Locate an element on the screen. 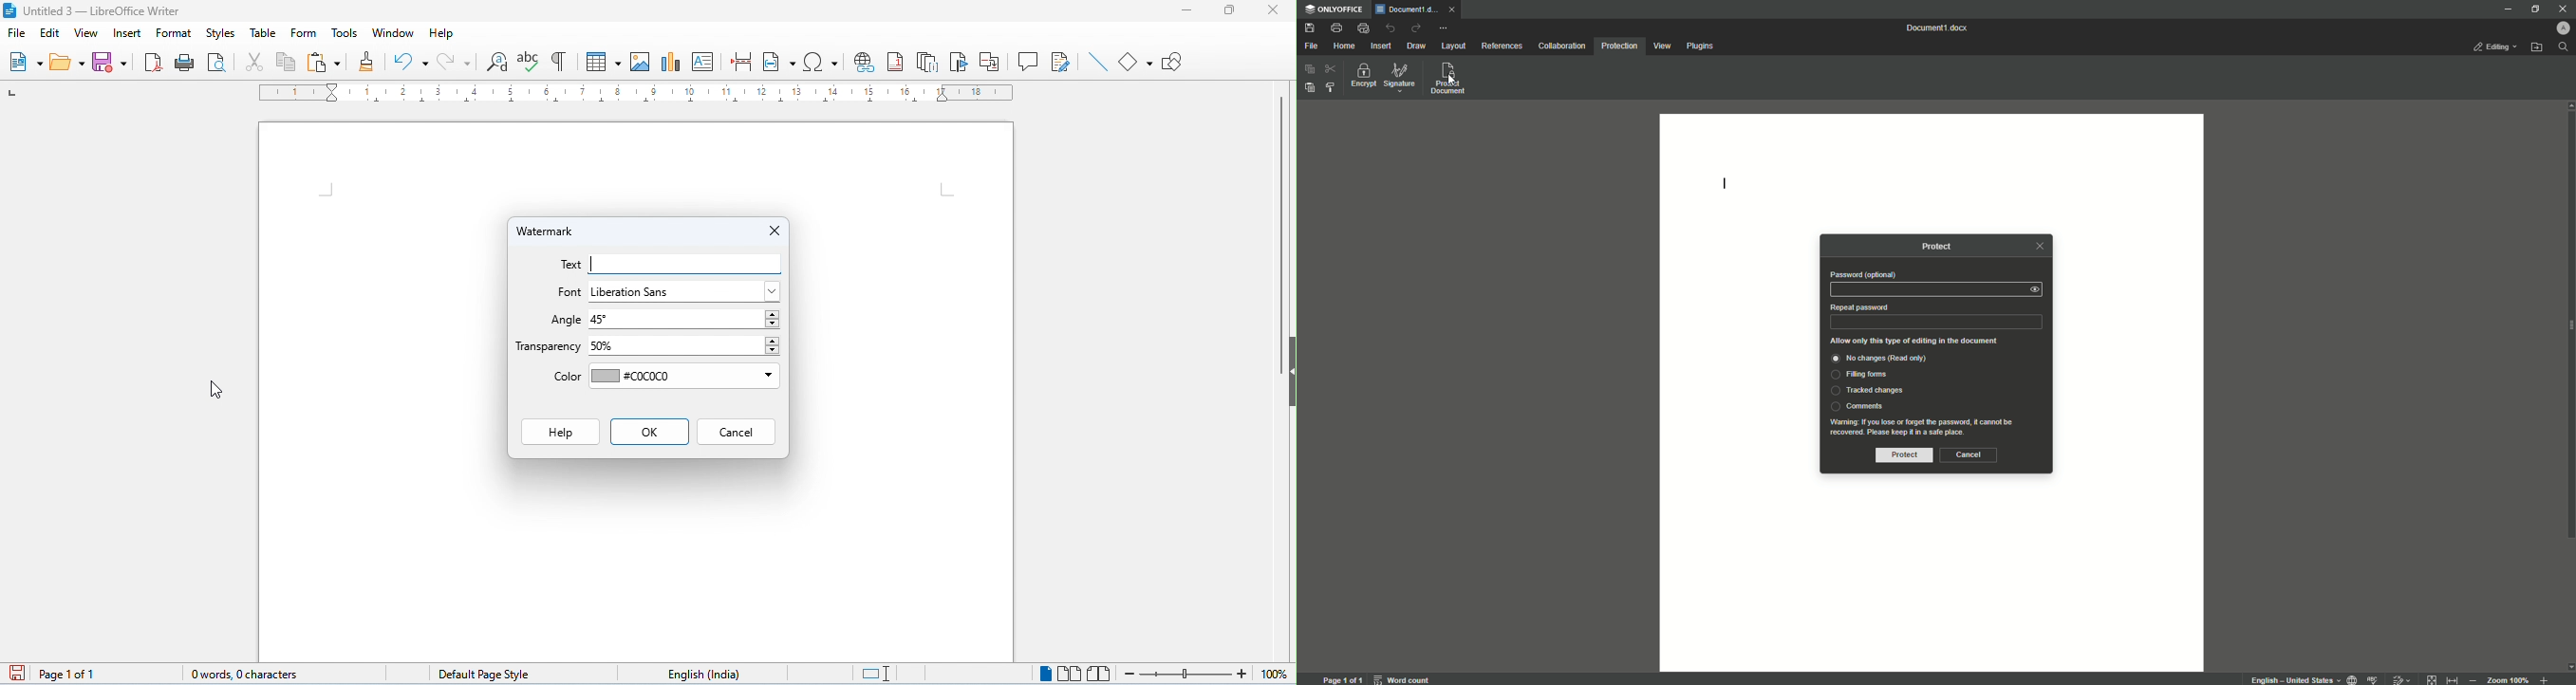  save is located at coordinates (110, 62).